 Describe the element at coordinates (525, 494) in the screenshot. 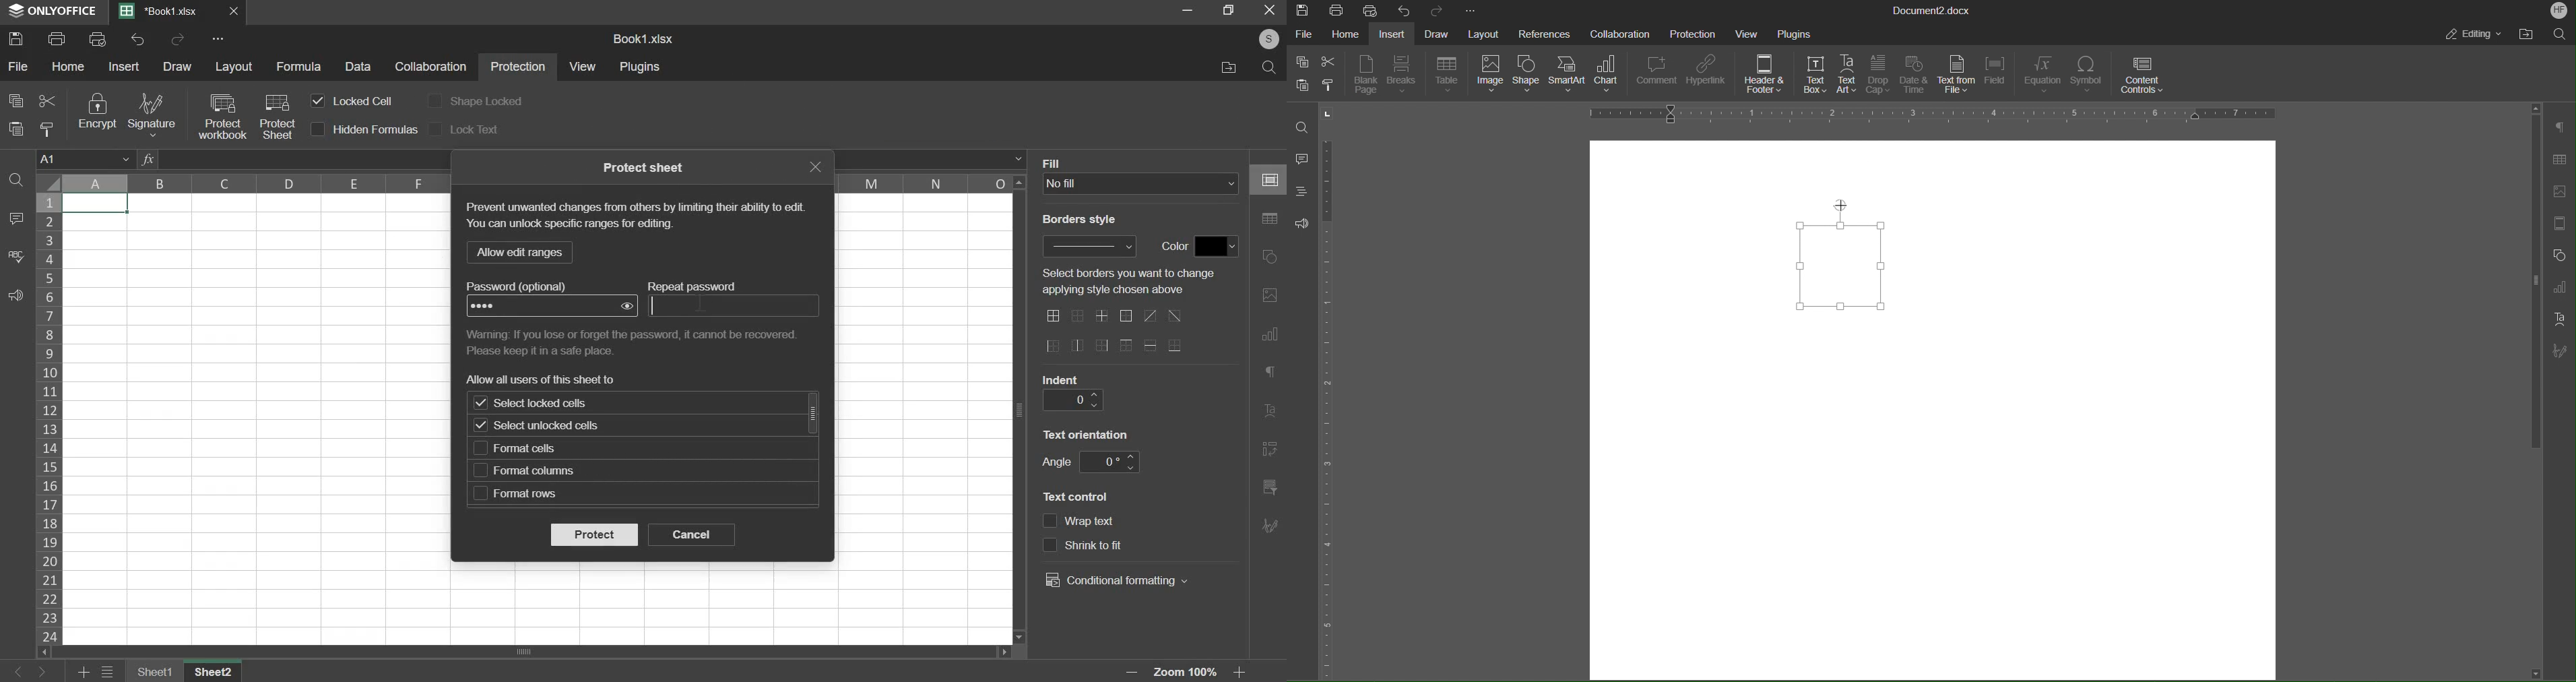

I see `format rows` at that location.